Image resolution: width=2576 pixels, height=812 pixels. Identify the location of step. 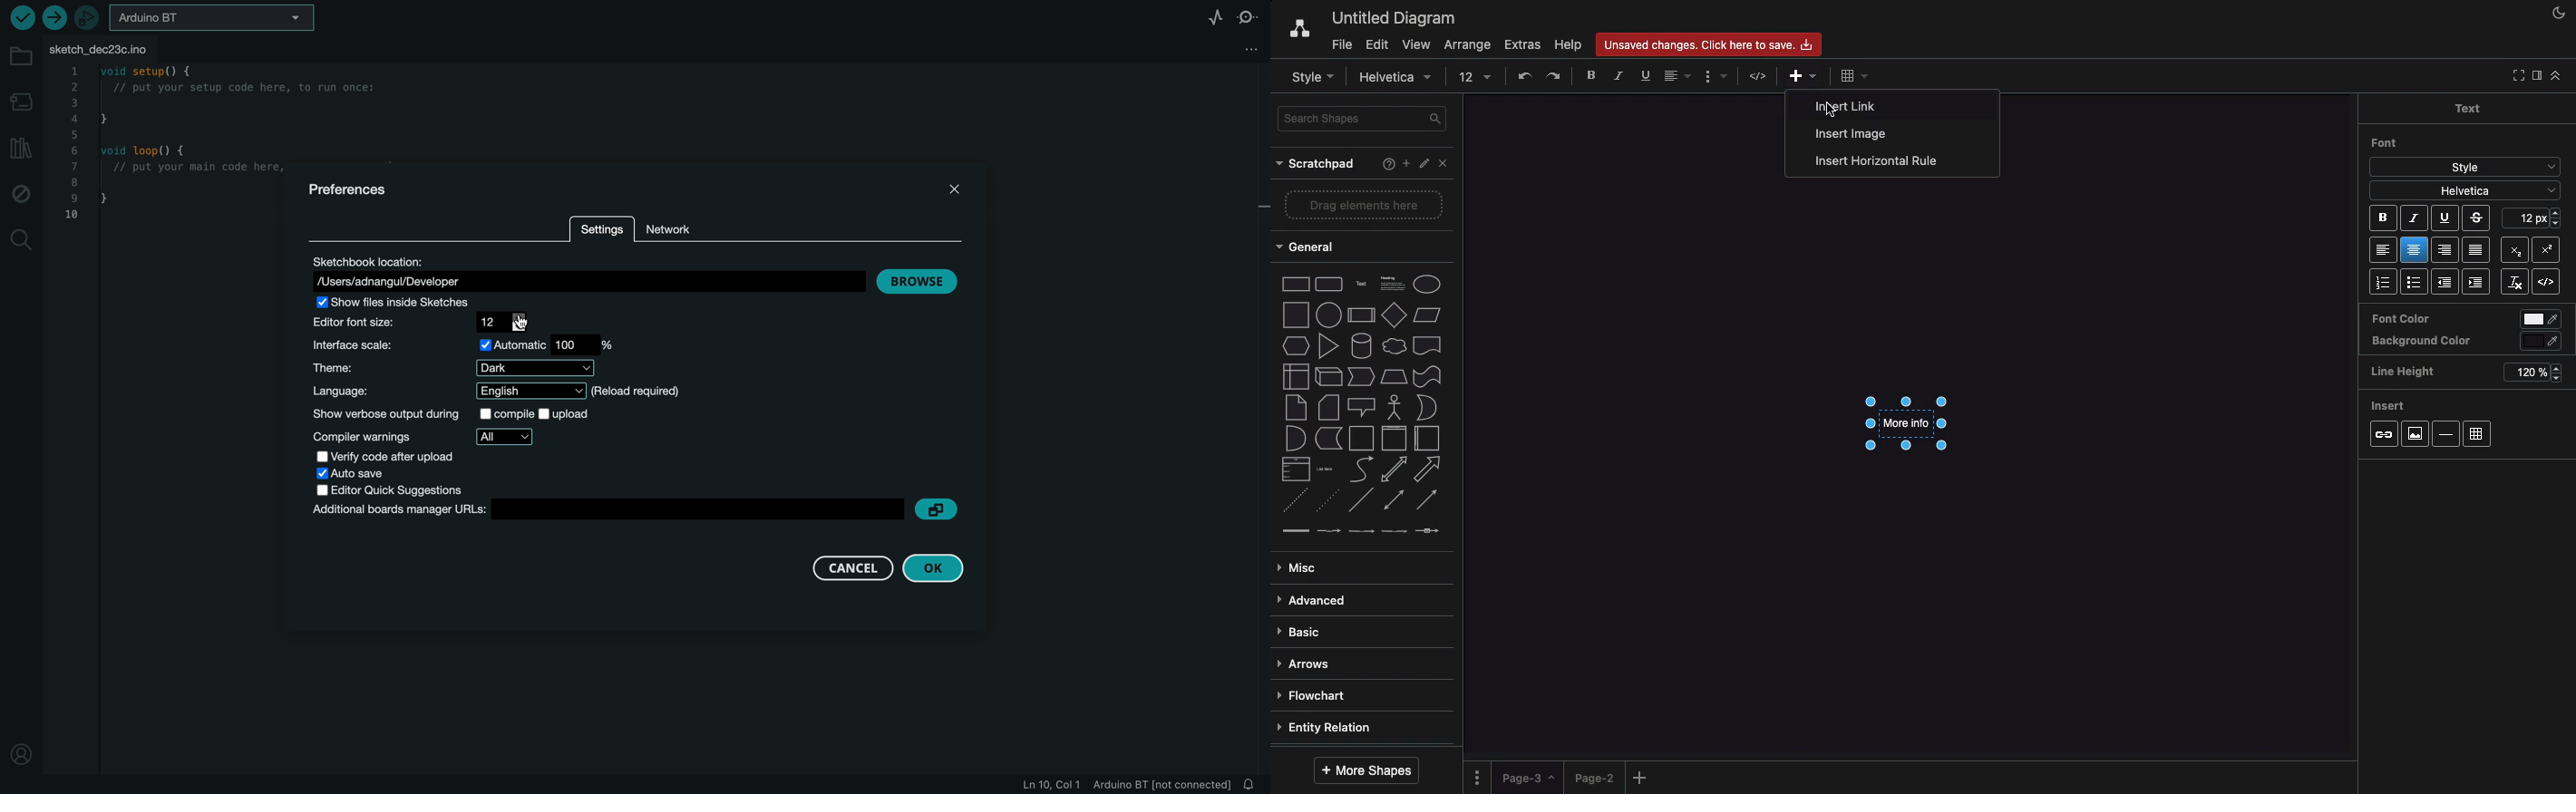
(1361, 376).